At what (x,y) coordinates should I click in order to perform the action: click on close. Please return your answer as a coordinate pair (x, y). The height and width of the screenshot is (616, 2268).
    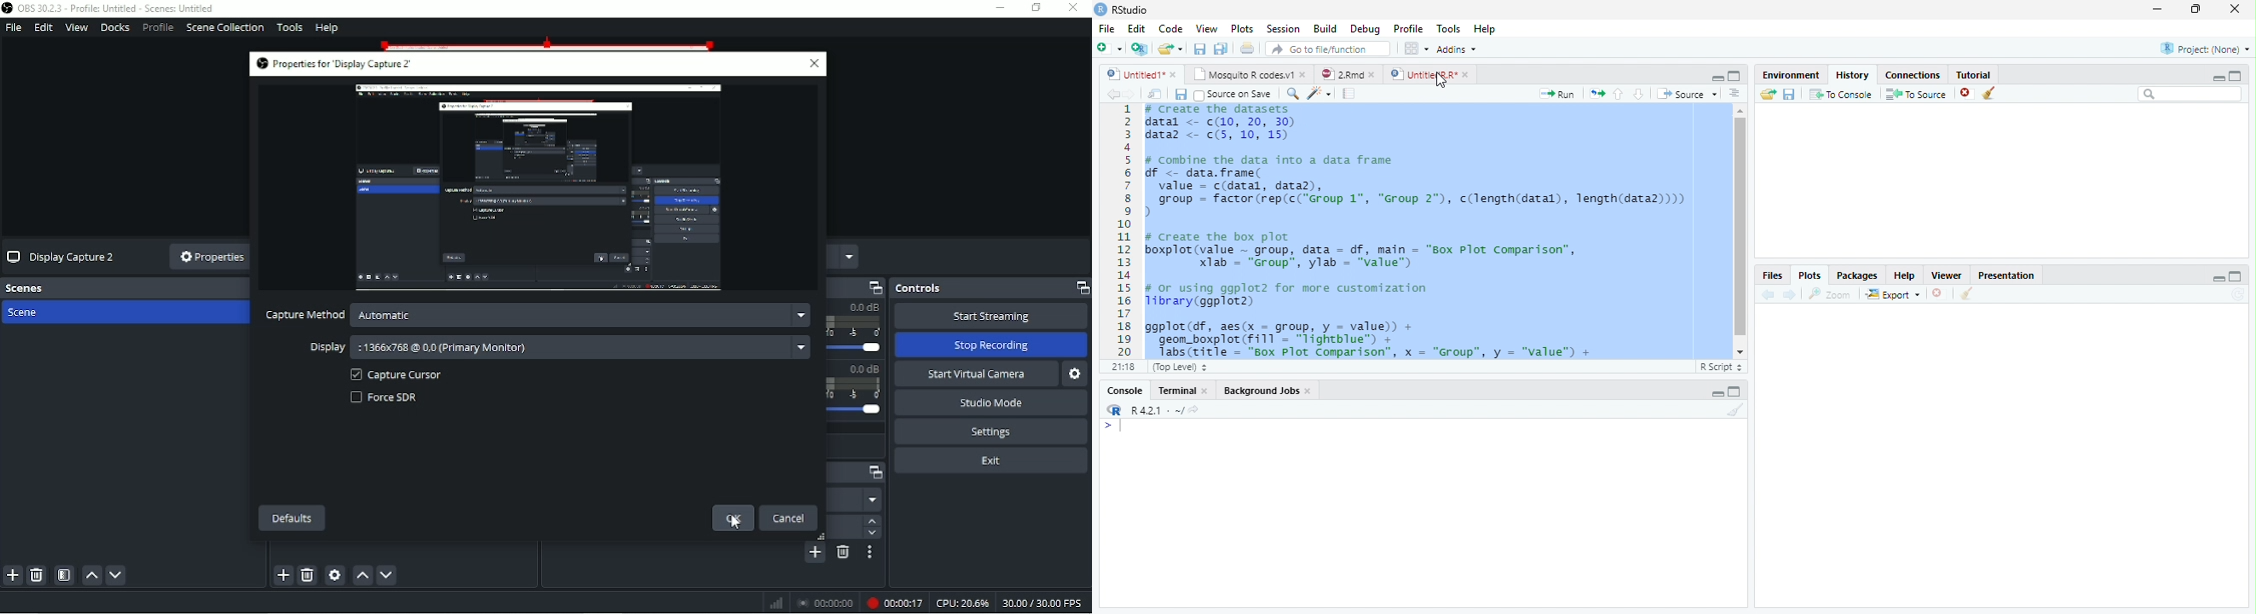
    Looking at the image, I should click on (2236, 9).